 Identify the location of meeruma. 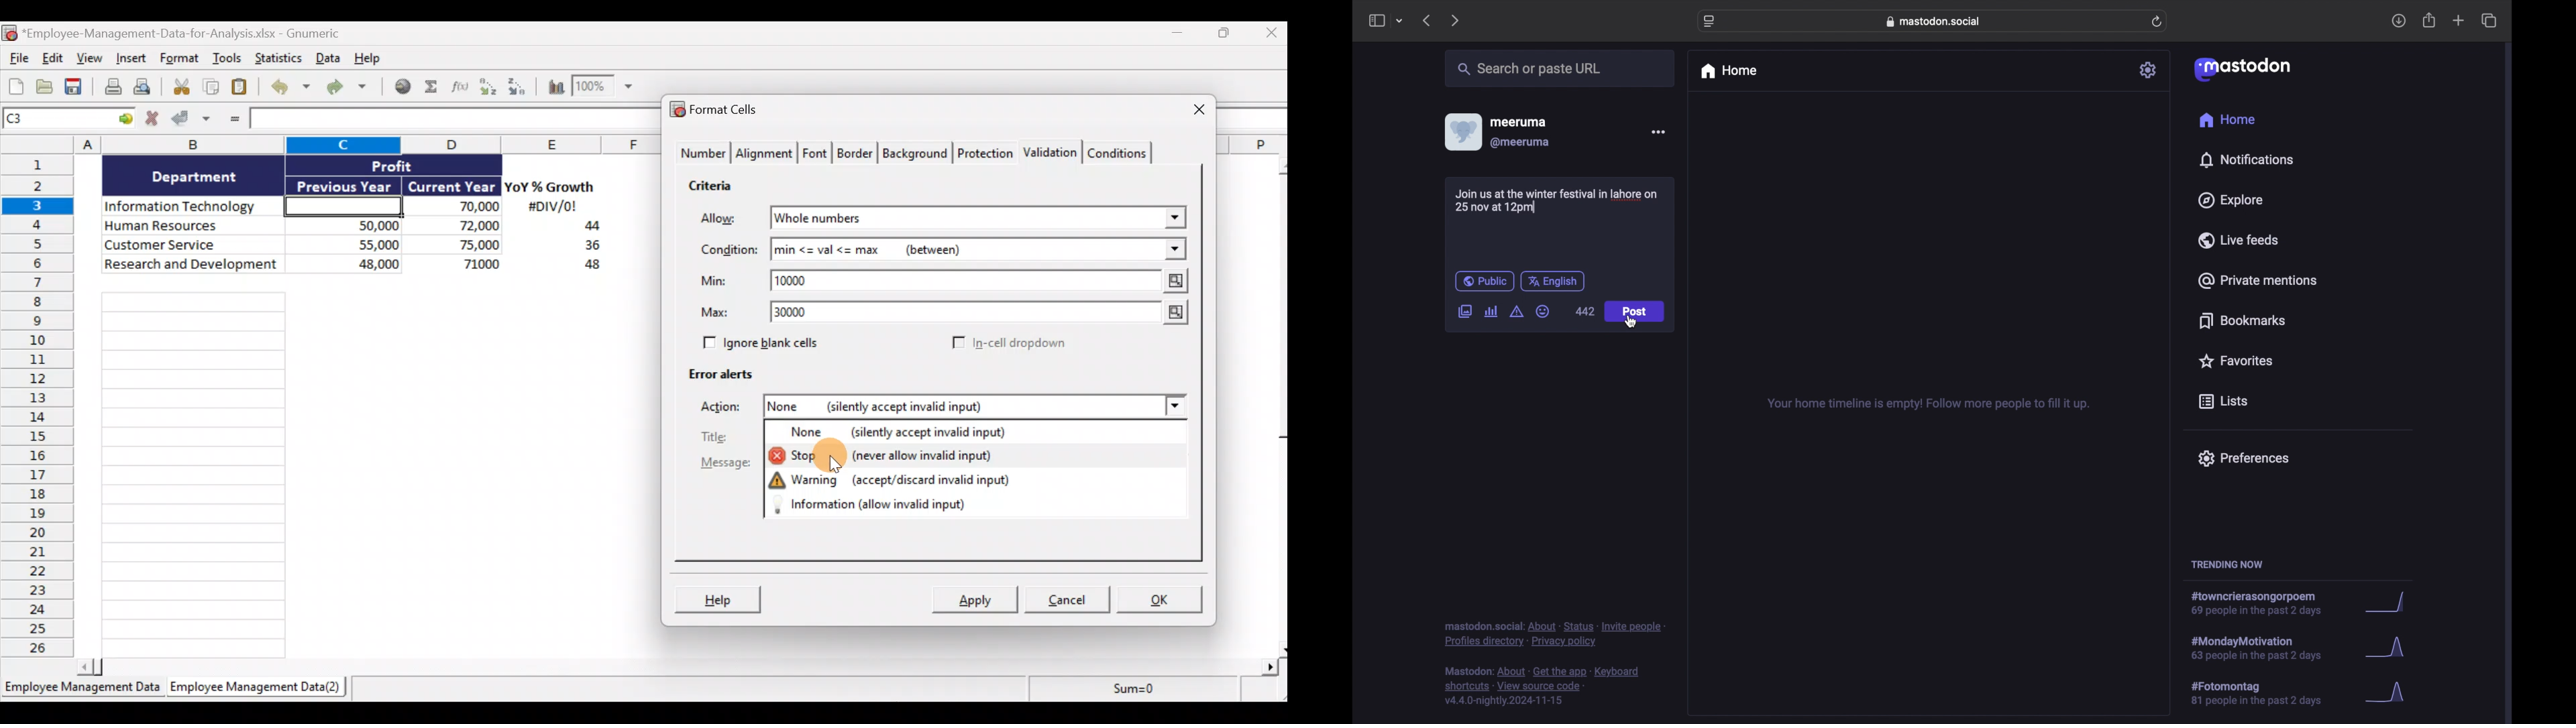
(1518, 121).